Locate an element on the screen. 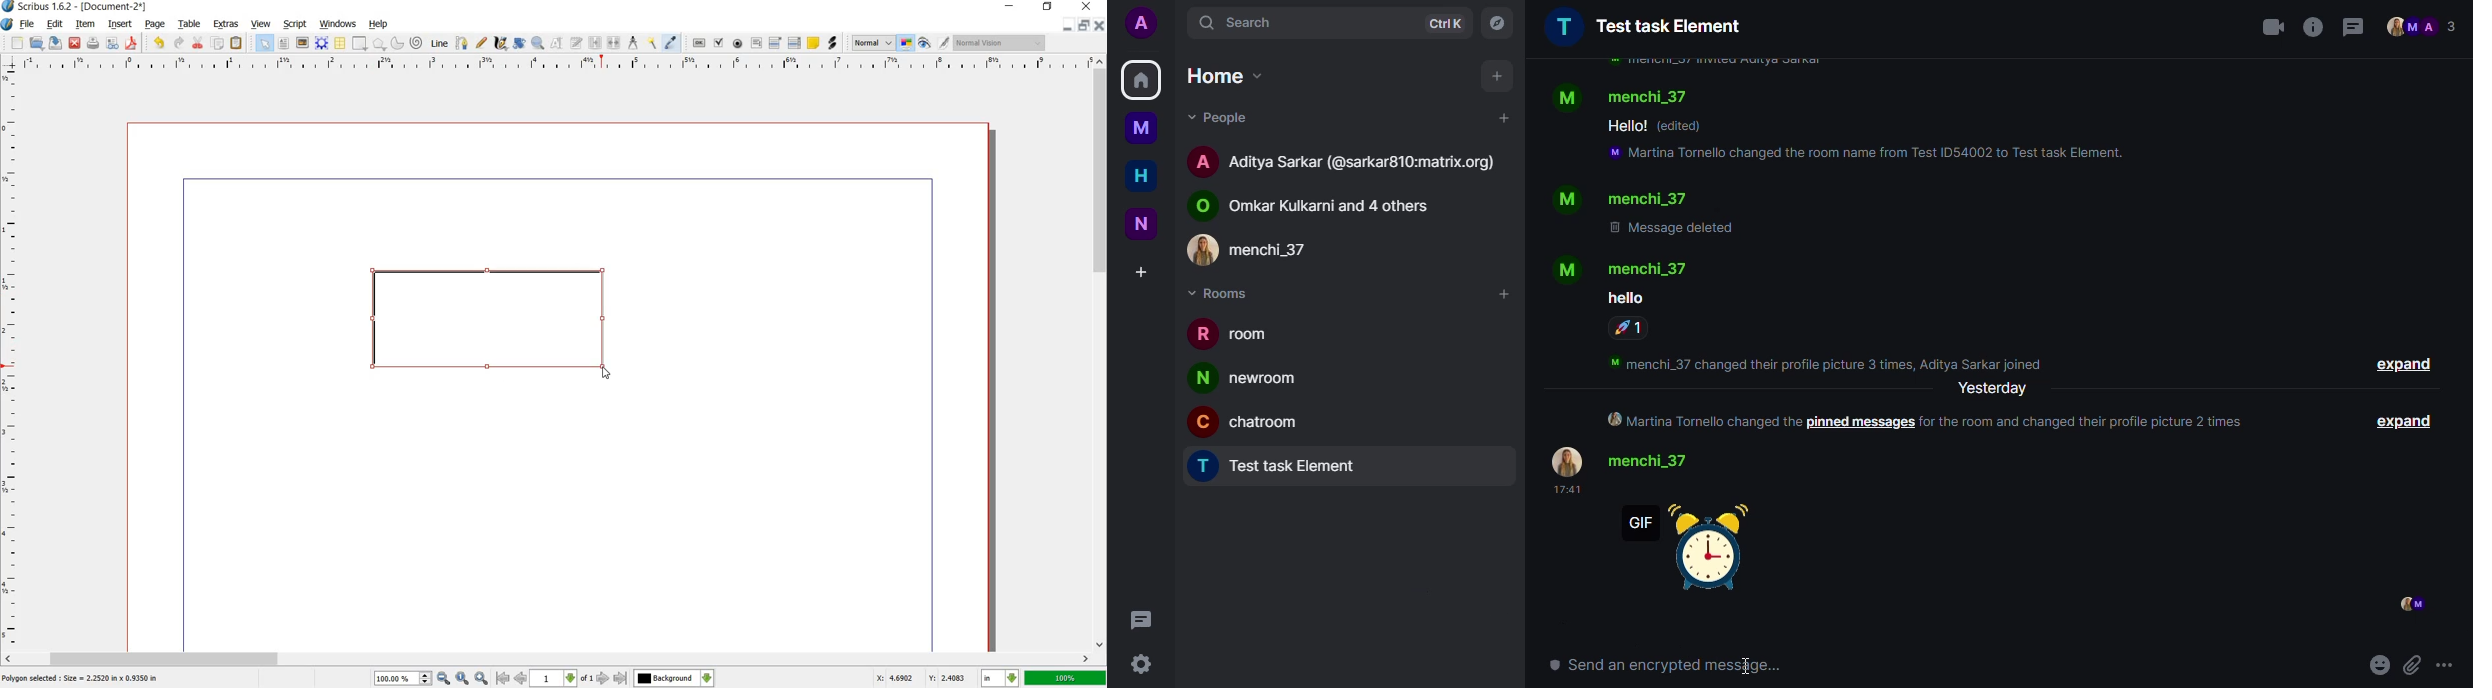 Image resolution: width=2492 pixels, height=700 pixels. MEASUREMENTS is located at coordinates (633, 43).